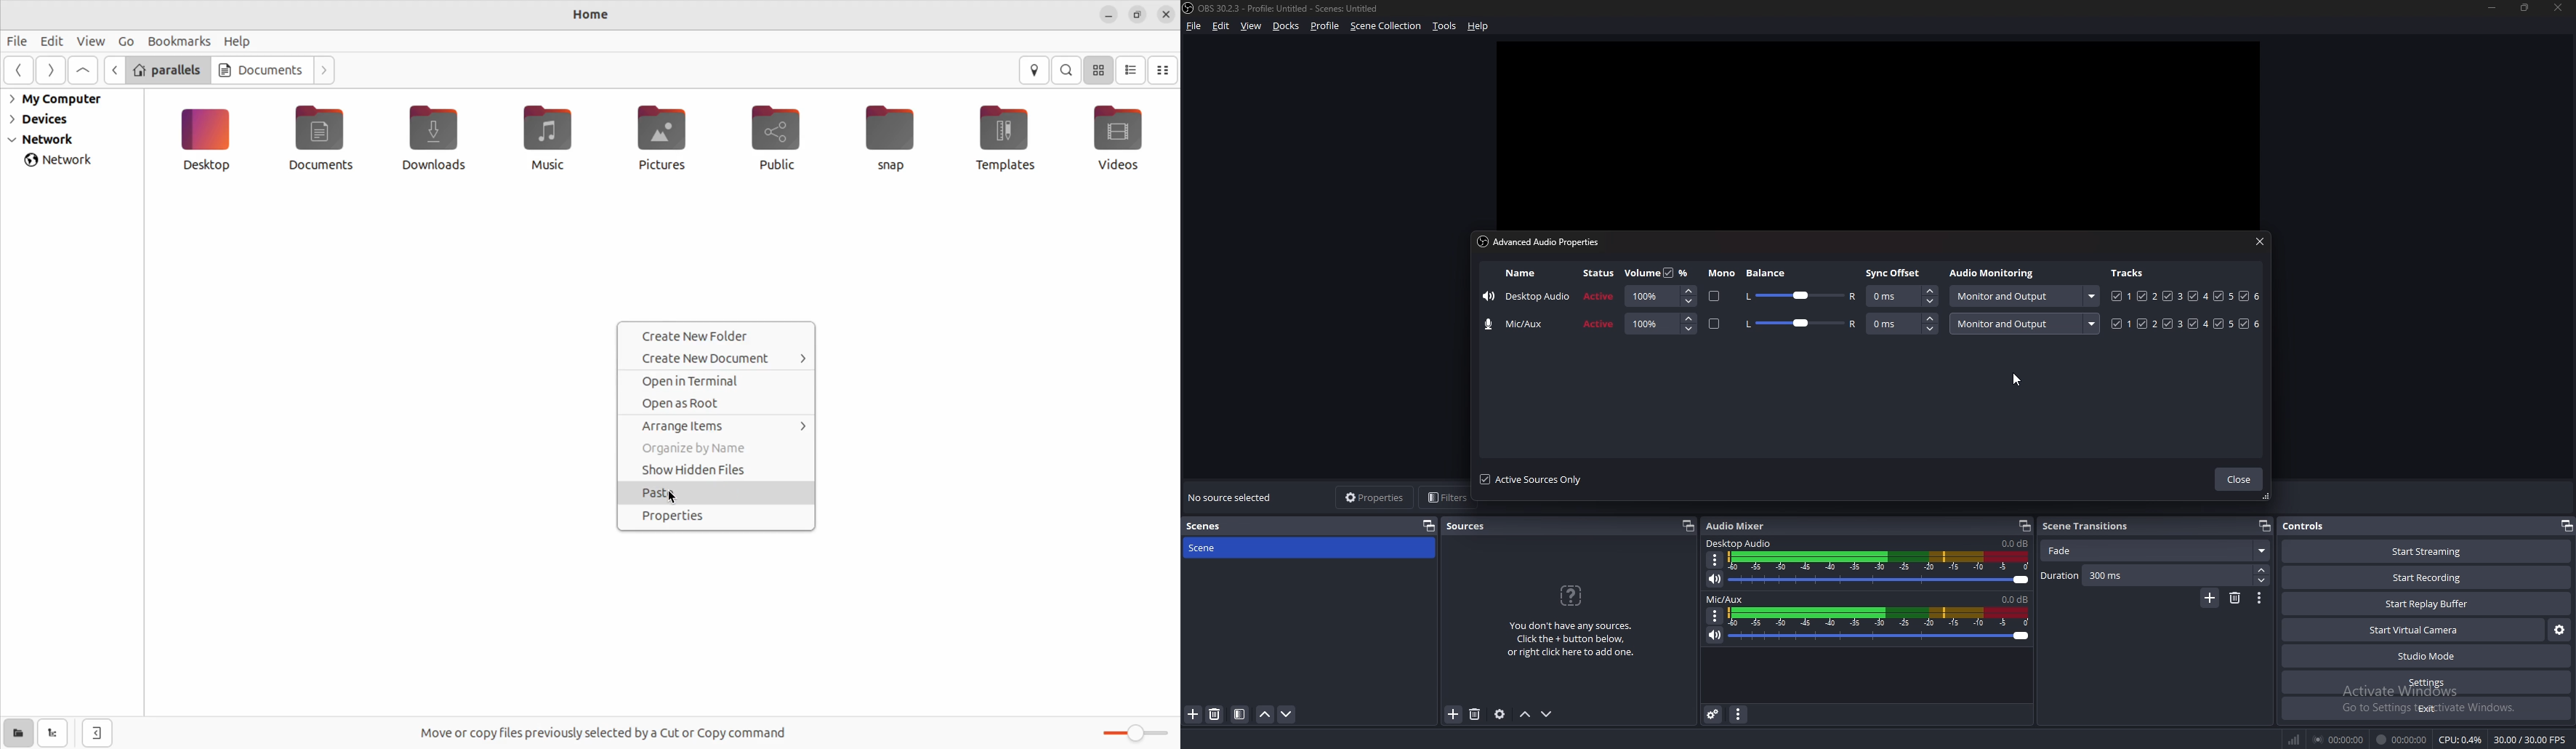 Image resolution: width=2576 pixels, height=756 pixels. I want to click on mute, so click(1715, 580).